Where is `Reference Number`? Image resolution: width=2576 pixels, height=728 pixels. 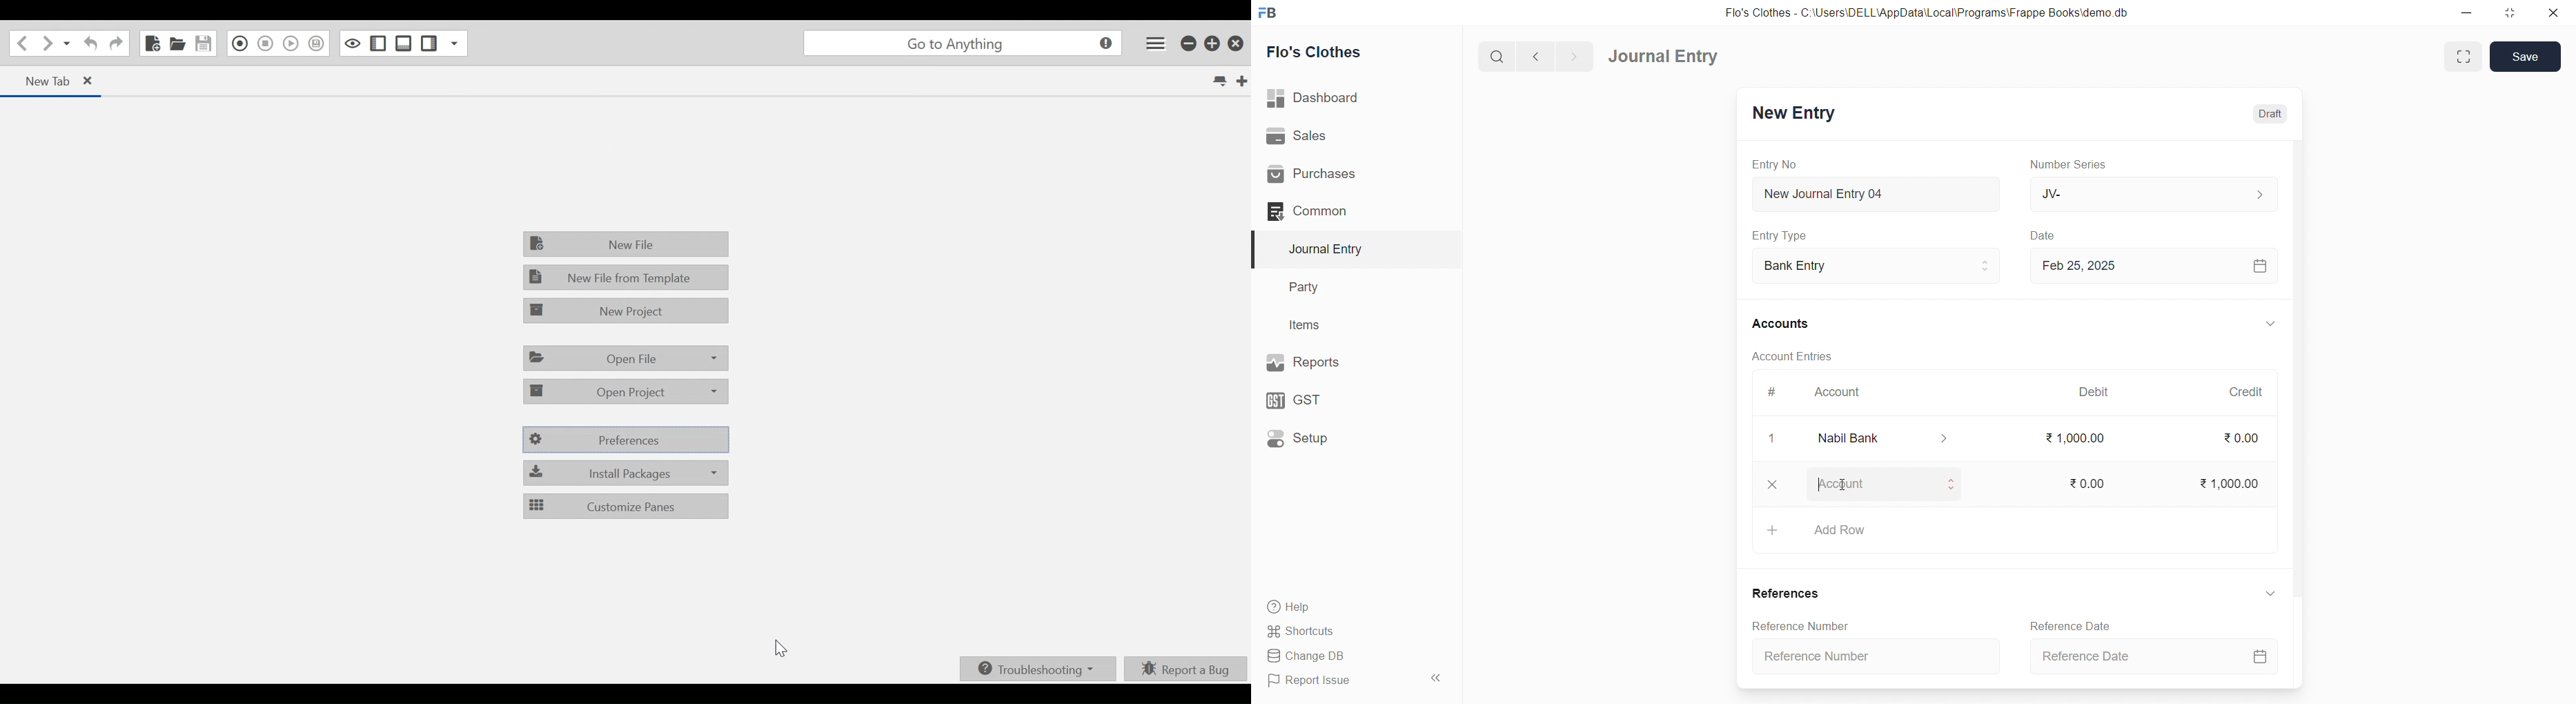
Reference Number is located at coordinates (1798, 625).